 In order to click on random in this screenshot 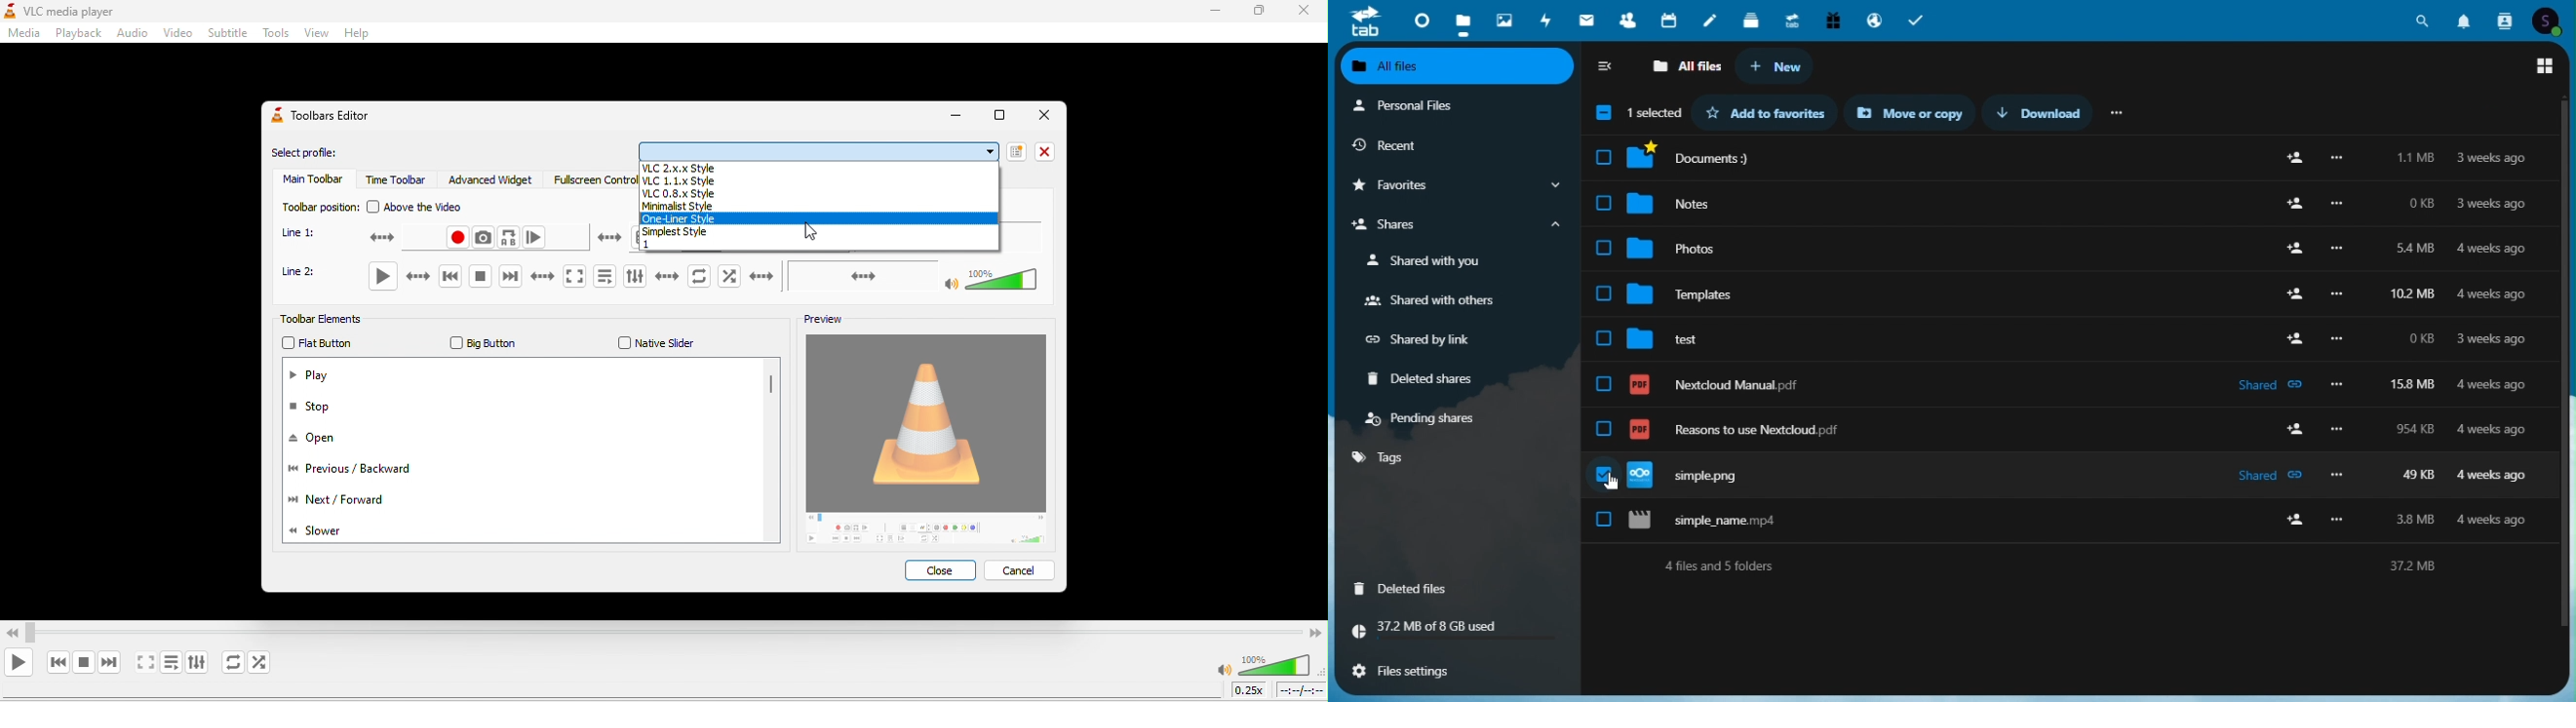, I will do `click(748, 277)`.